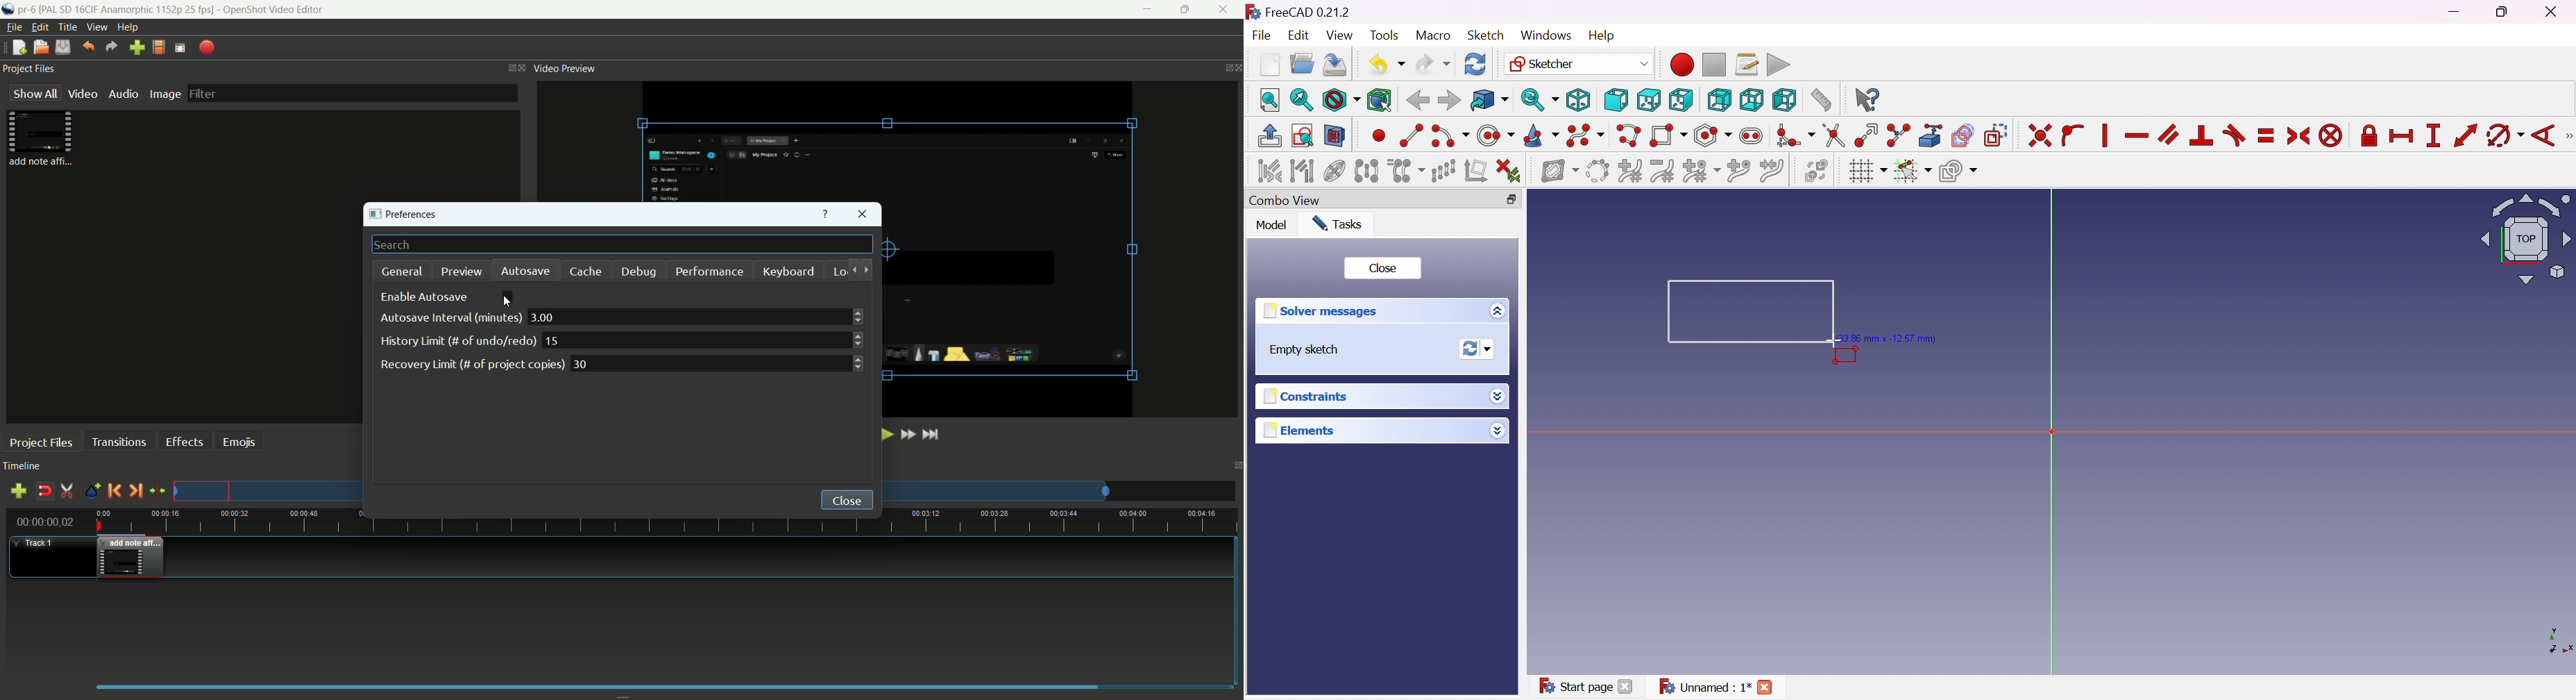 This screenshot has width=2576, height=700. What do you see at coordinates (1300, 350) in the screenshot?
I see `Empty sketch` at bounding box center [1300, 350].